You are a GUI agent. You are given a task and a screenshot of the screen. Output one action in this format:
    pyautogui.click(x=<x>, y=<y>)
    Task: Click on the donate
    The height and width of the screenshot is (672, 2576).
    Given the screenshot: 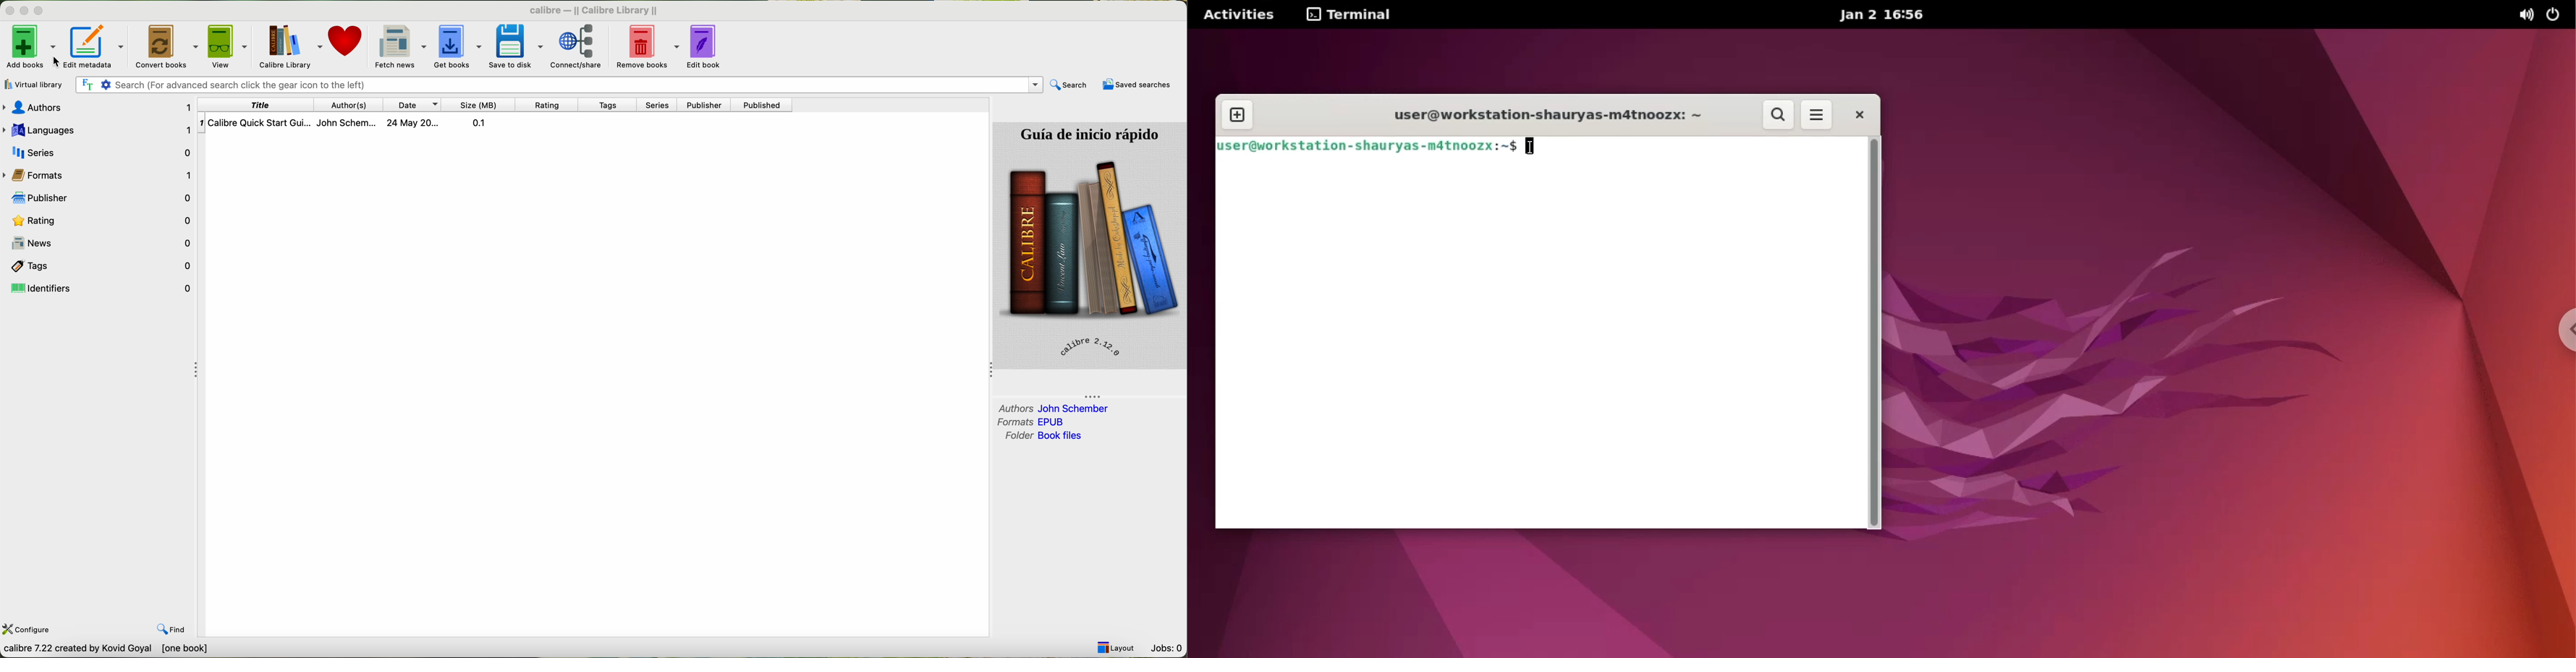 What is the action you would take?
    pyautogui.click(x=346, y=41)
    